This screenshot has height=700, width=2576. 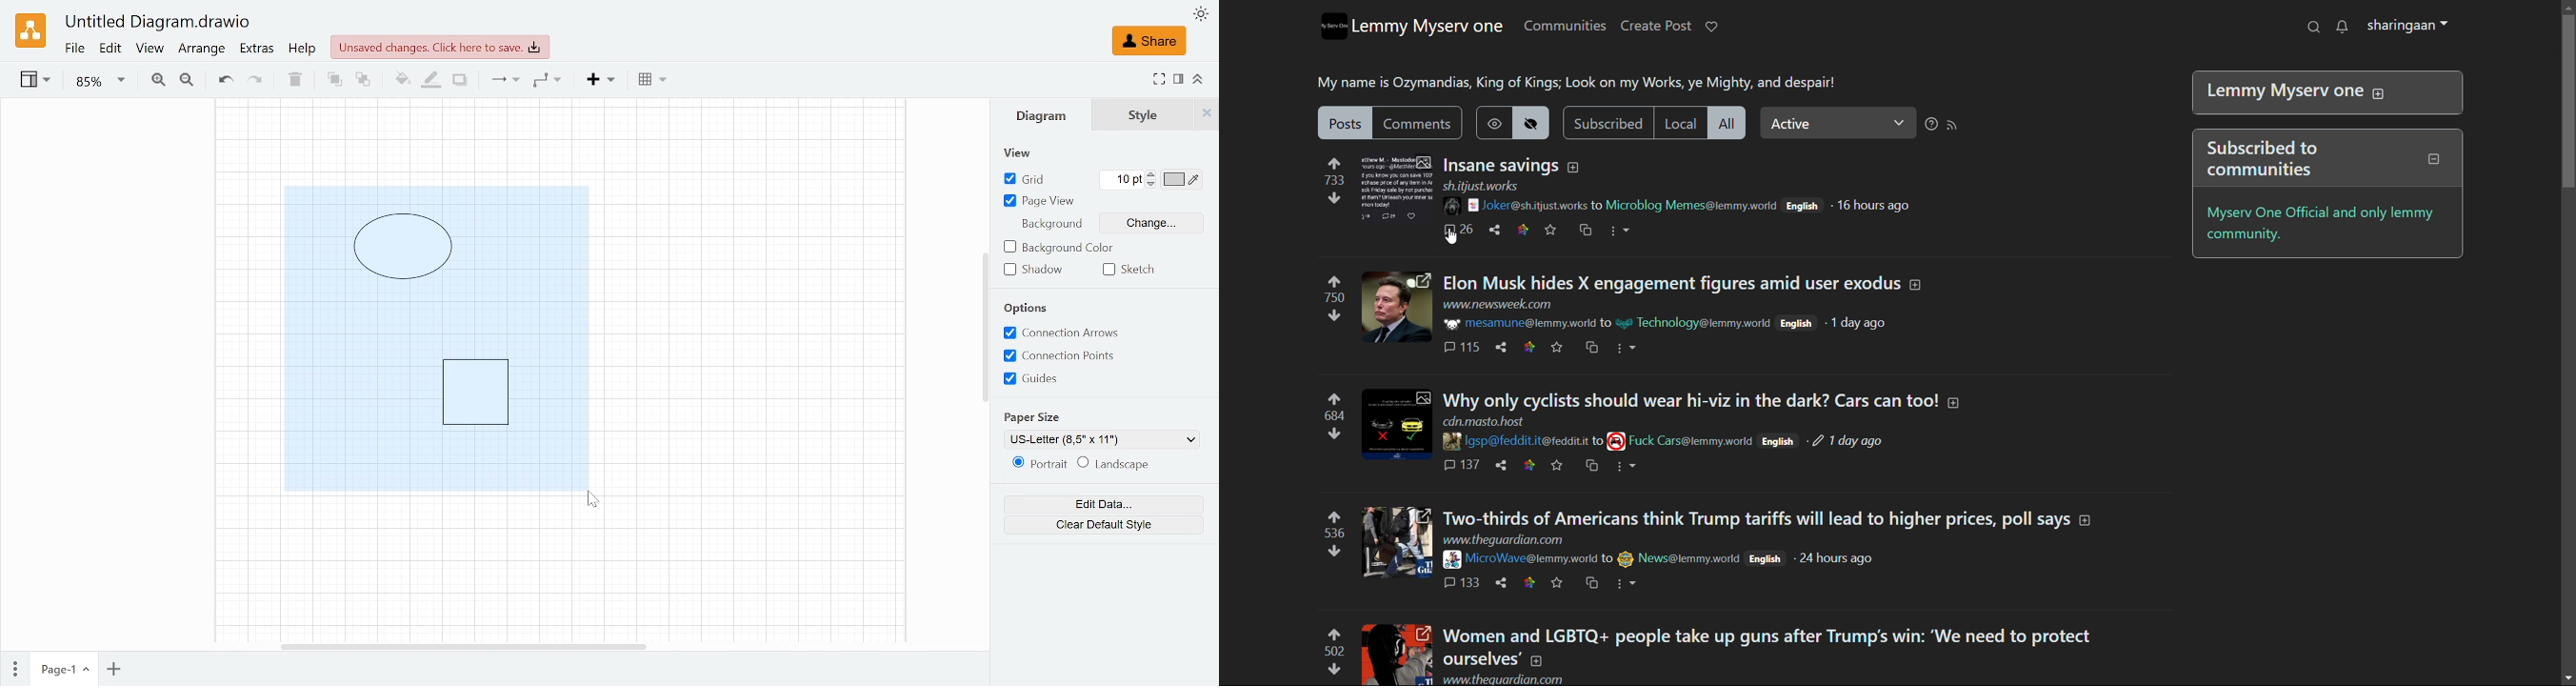 What do you see at coordinates (1333, 298) in the screenshot?
I see `750` at bounding box center [1333, 298].